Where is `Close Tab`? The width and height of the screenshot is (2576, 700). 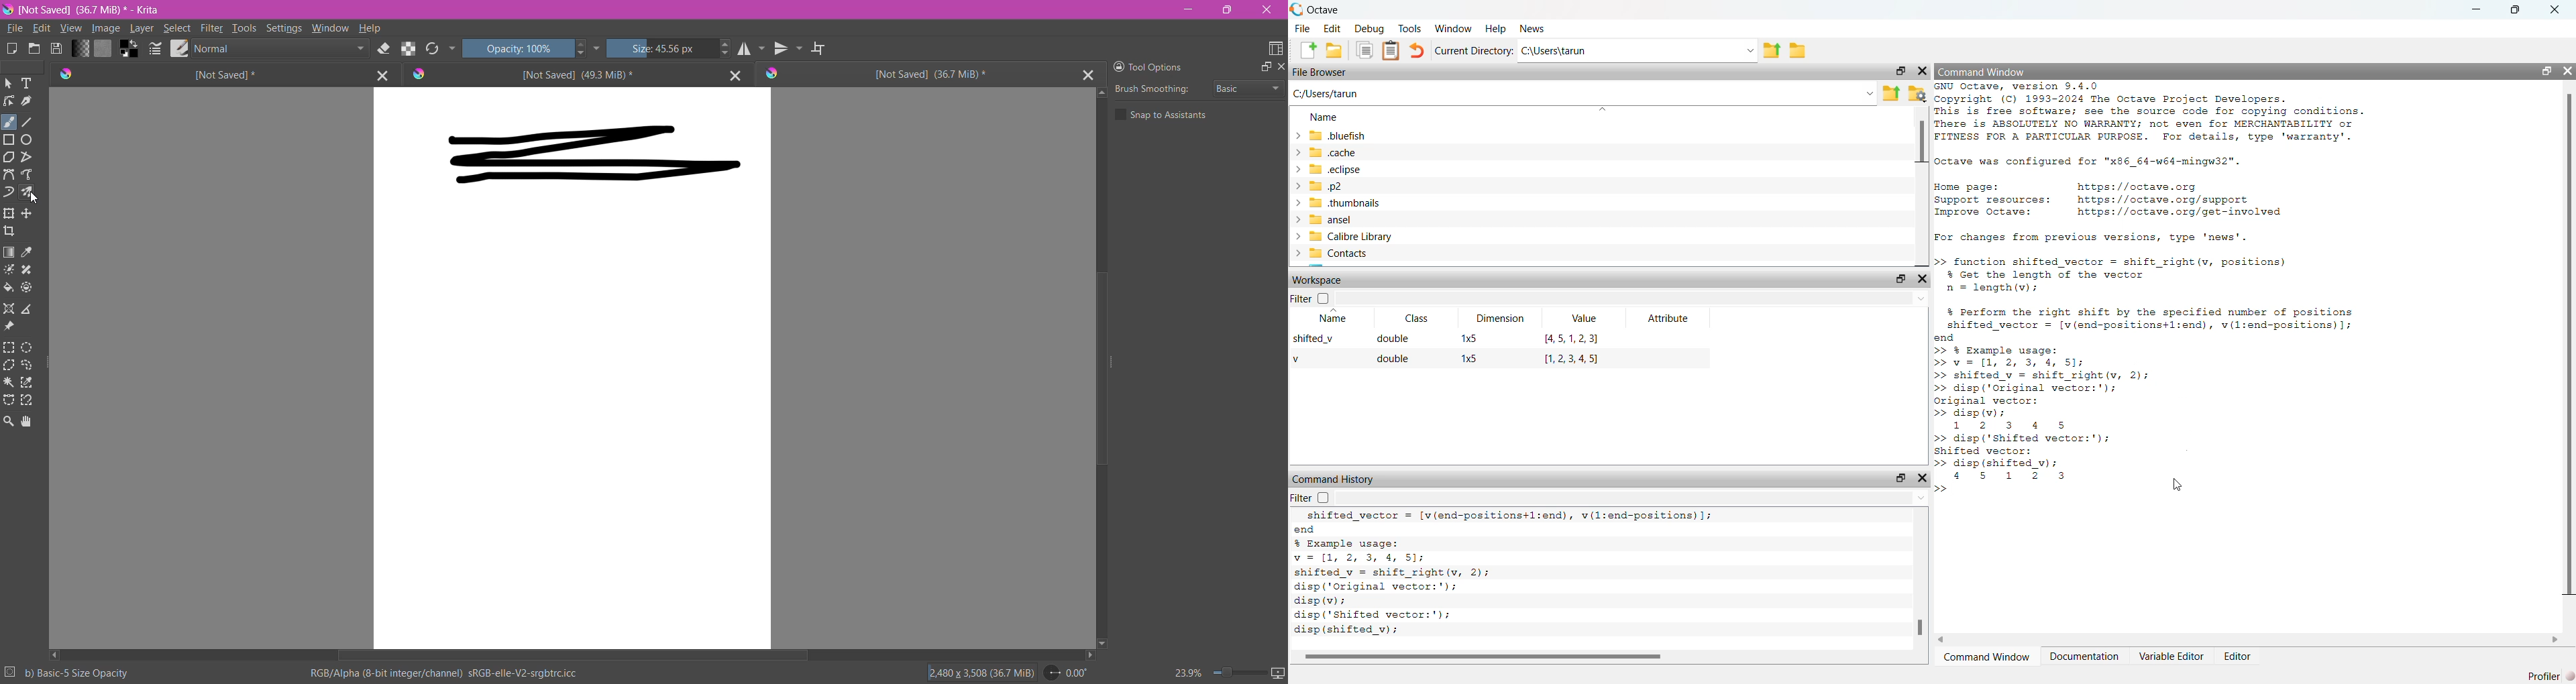
Close Tab is located at coordinates (1089, 74).